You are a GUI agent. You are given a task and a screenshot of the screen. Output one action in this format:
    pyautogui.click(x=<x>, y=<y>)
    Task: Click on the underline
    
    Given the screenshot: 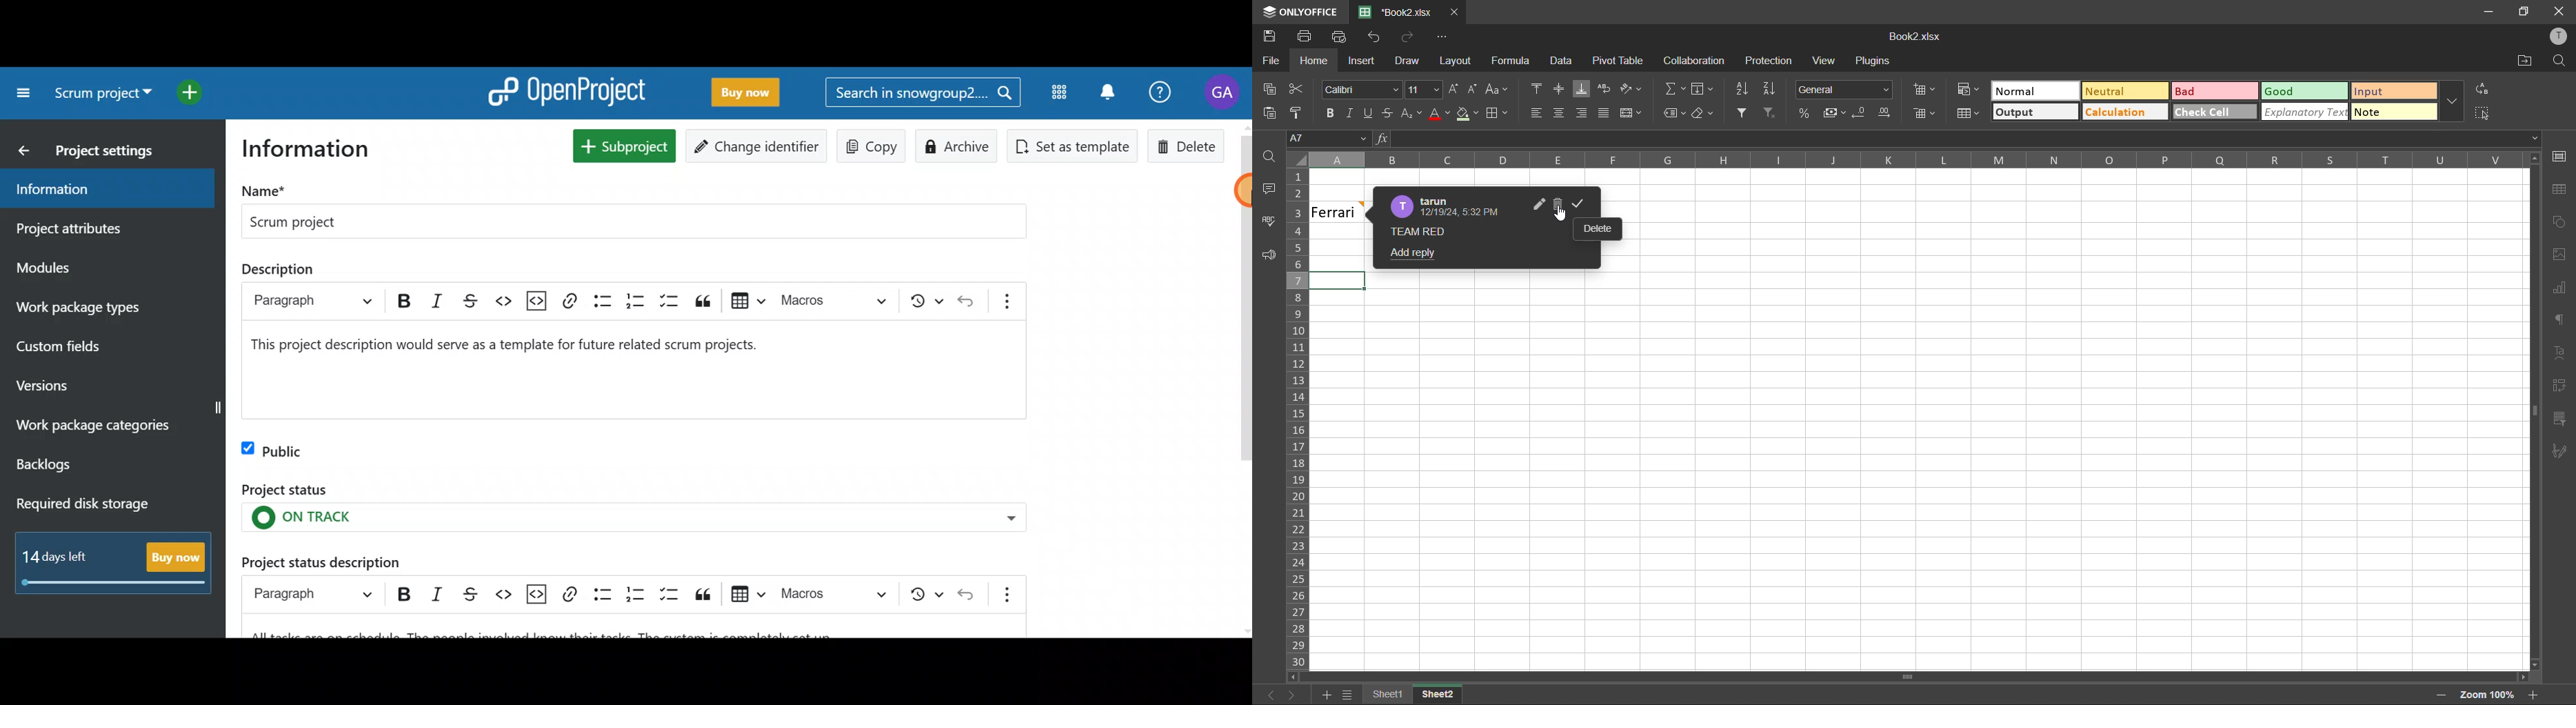 What is the action you would take?
    pyautogui.click(x=1369, y=113)
    